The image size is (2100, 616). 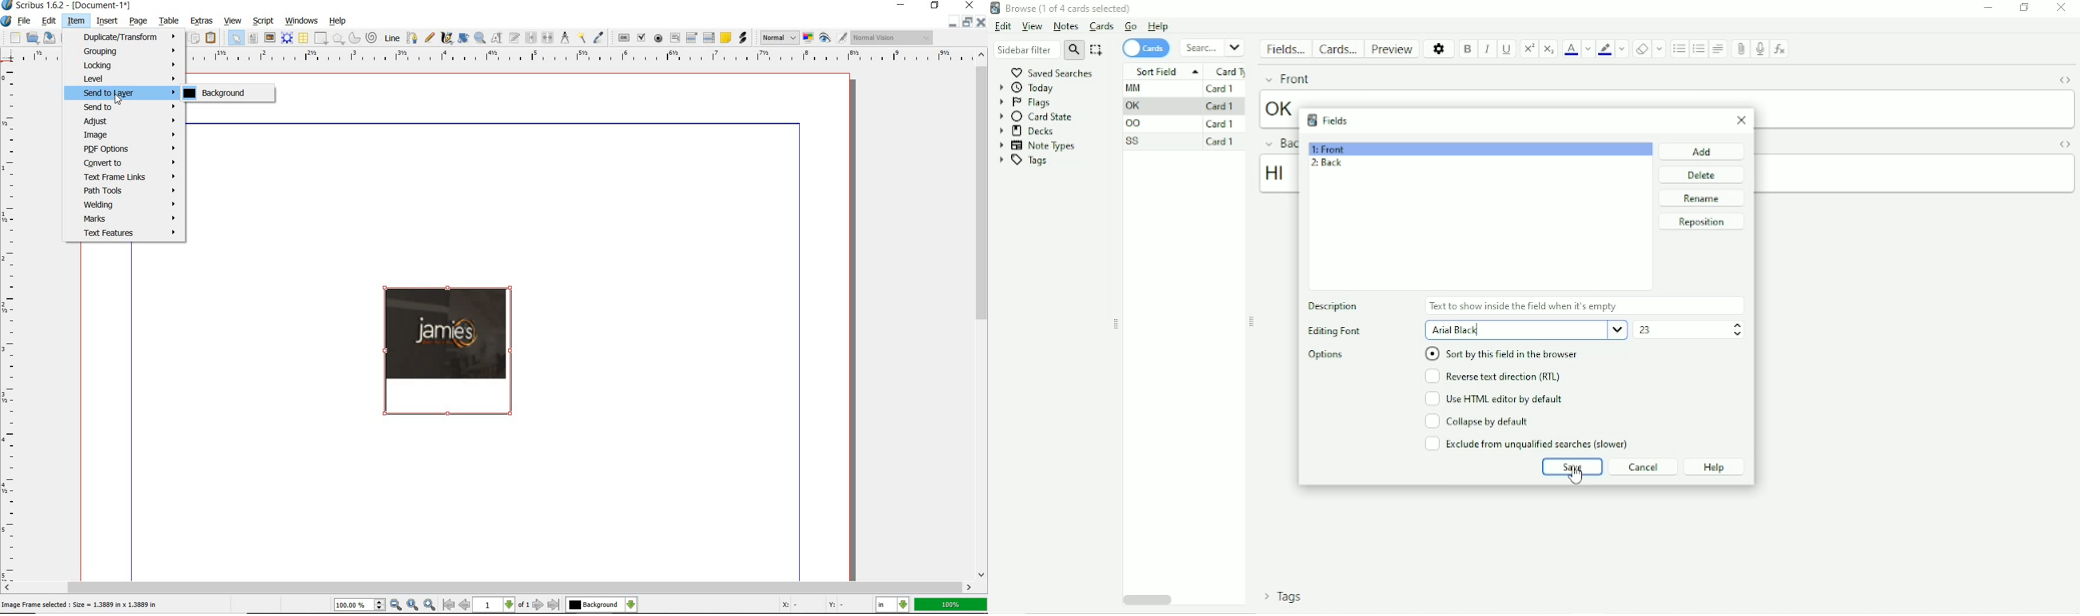 I want to click on Decrement, so click(x=1736, y=335).